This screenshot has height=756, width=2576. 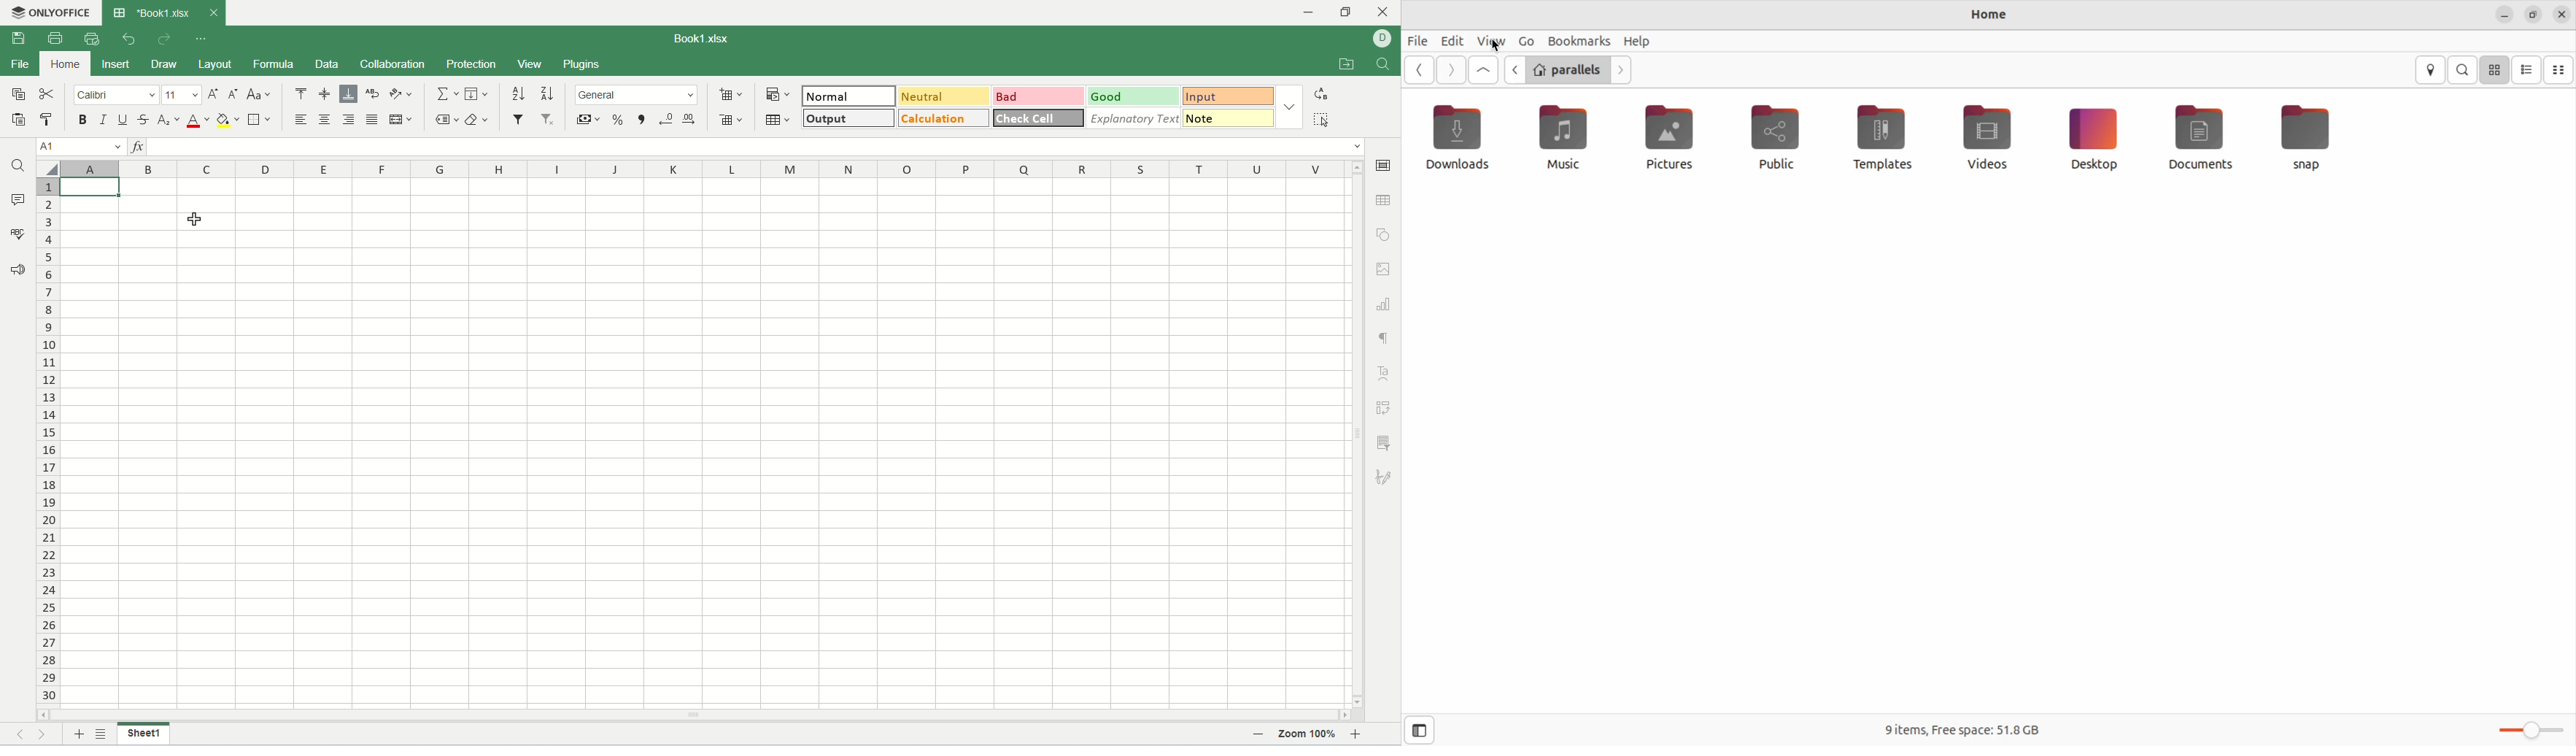 What do you see at coordinates (216, 65) in the screenshot?
I see `layout` at bounding box center [216, 65].